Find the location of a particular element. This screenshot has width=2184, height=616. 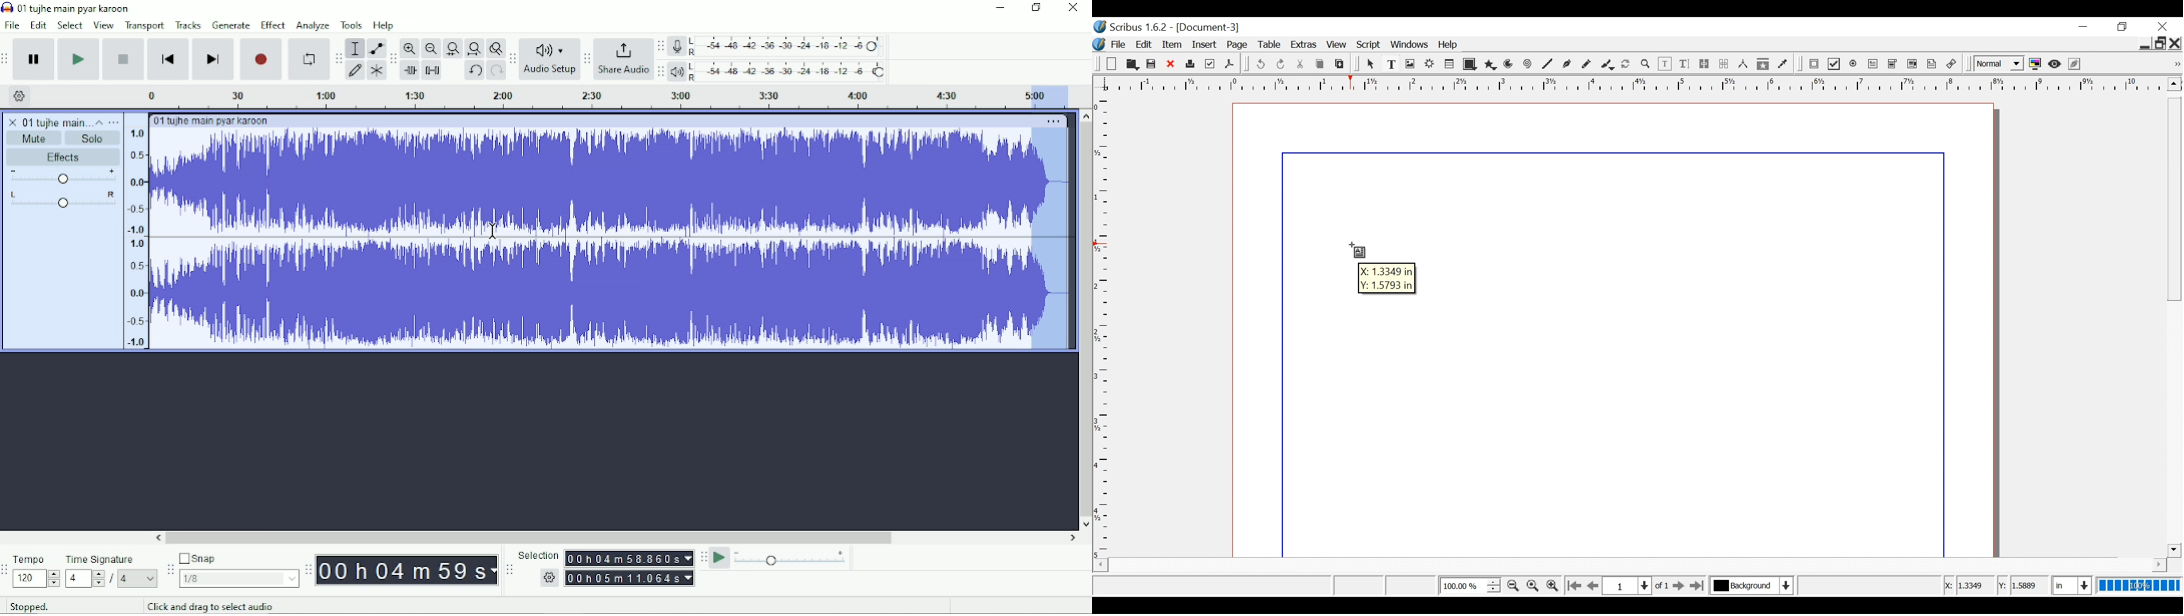

Vertical Scroll bar is located at coordinates (2174, 198).